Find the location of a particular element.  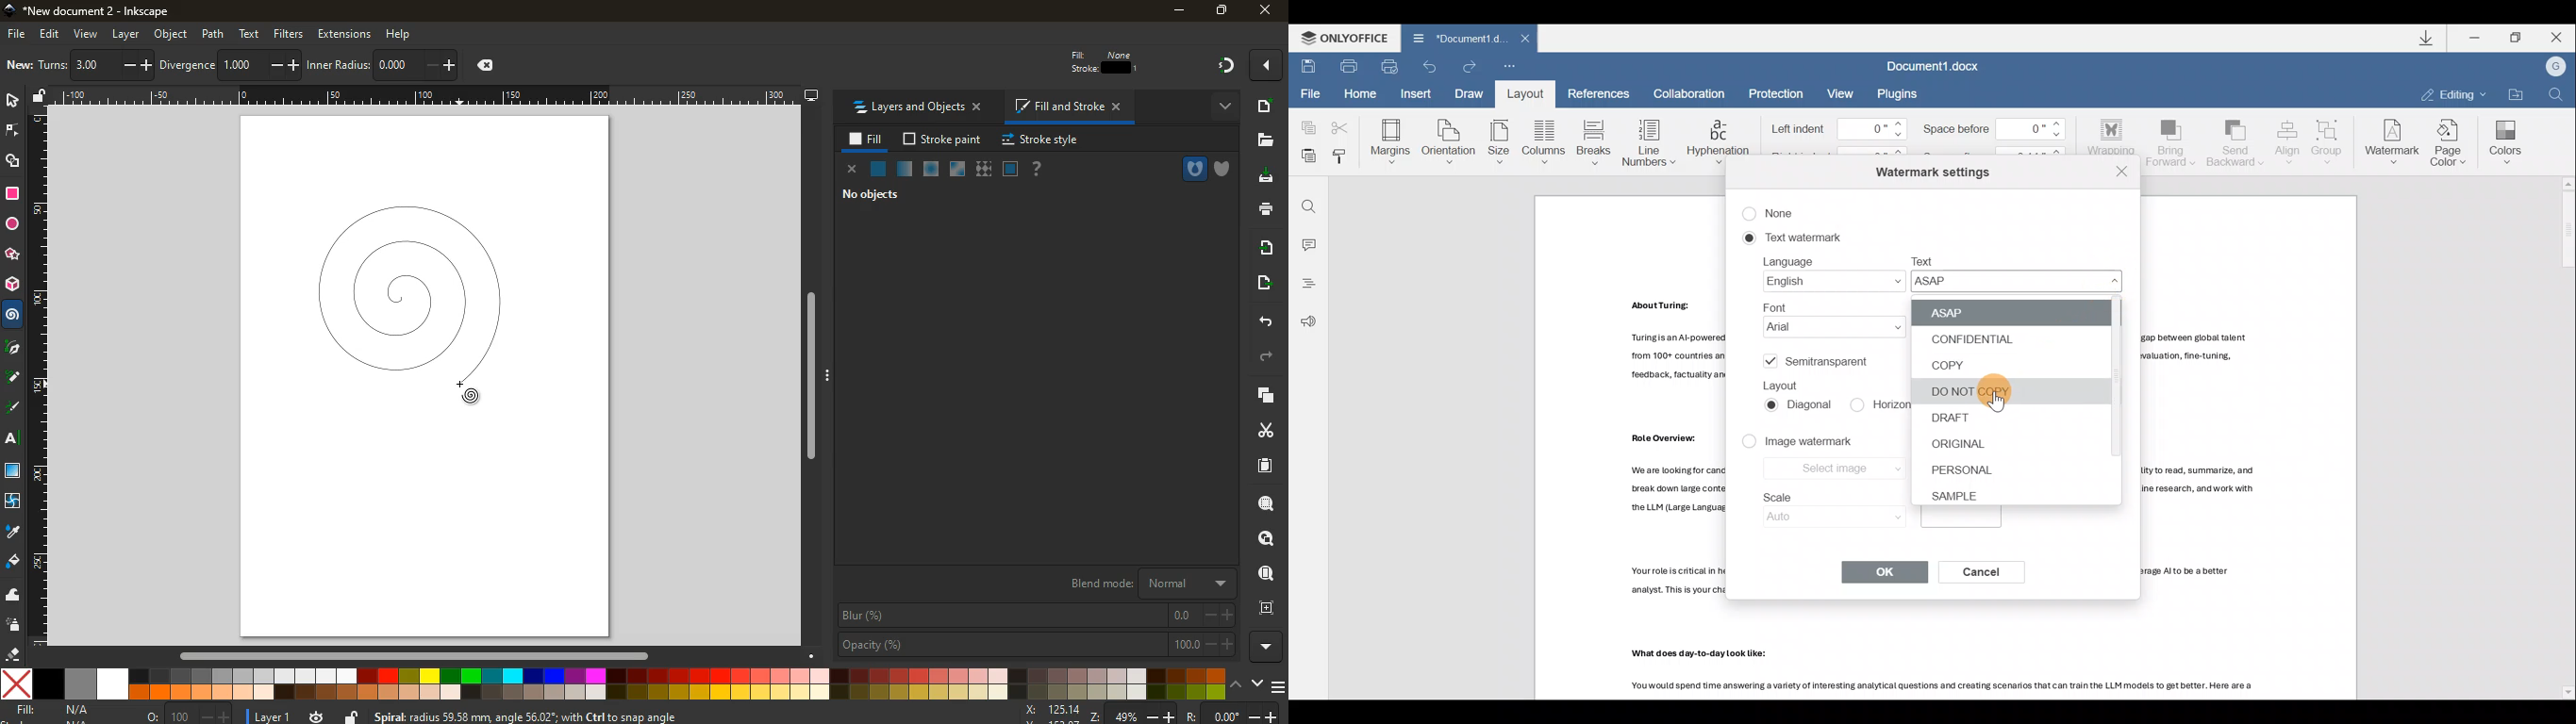

 is located at coordinates (1944, 688).